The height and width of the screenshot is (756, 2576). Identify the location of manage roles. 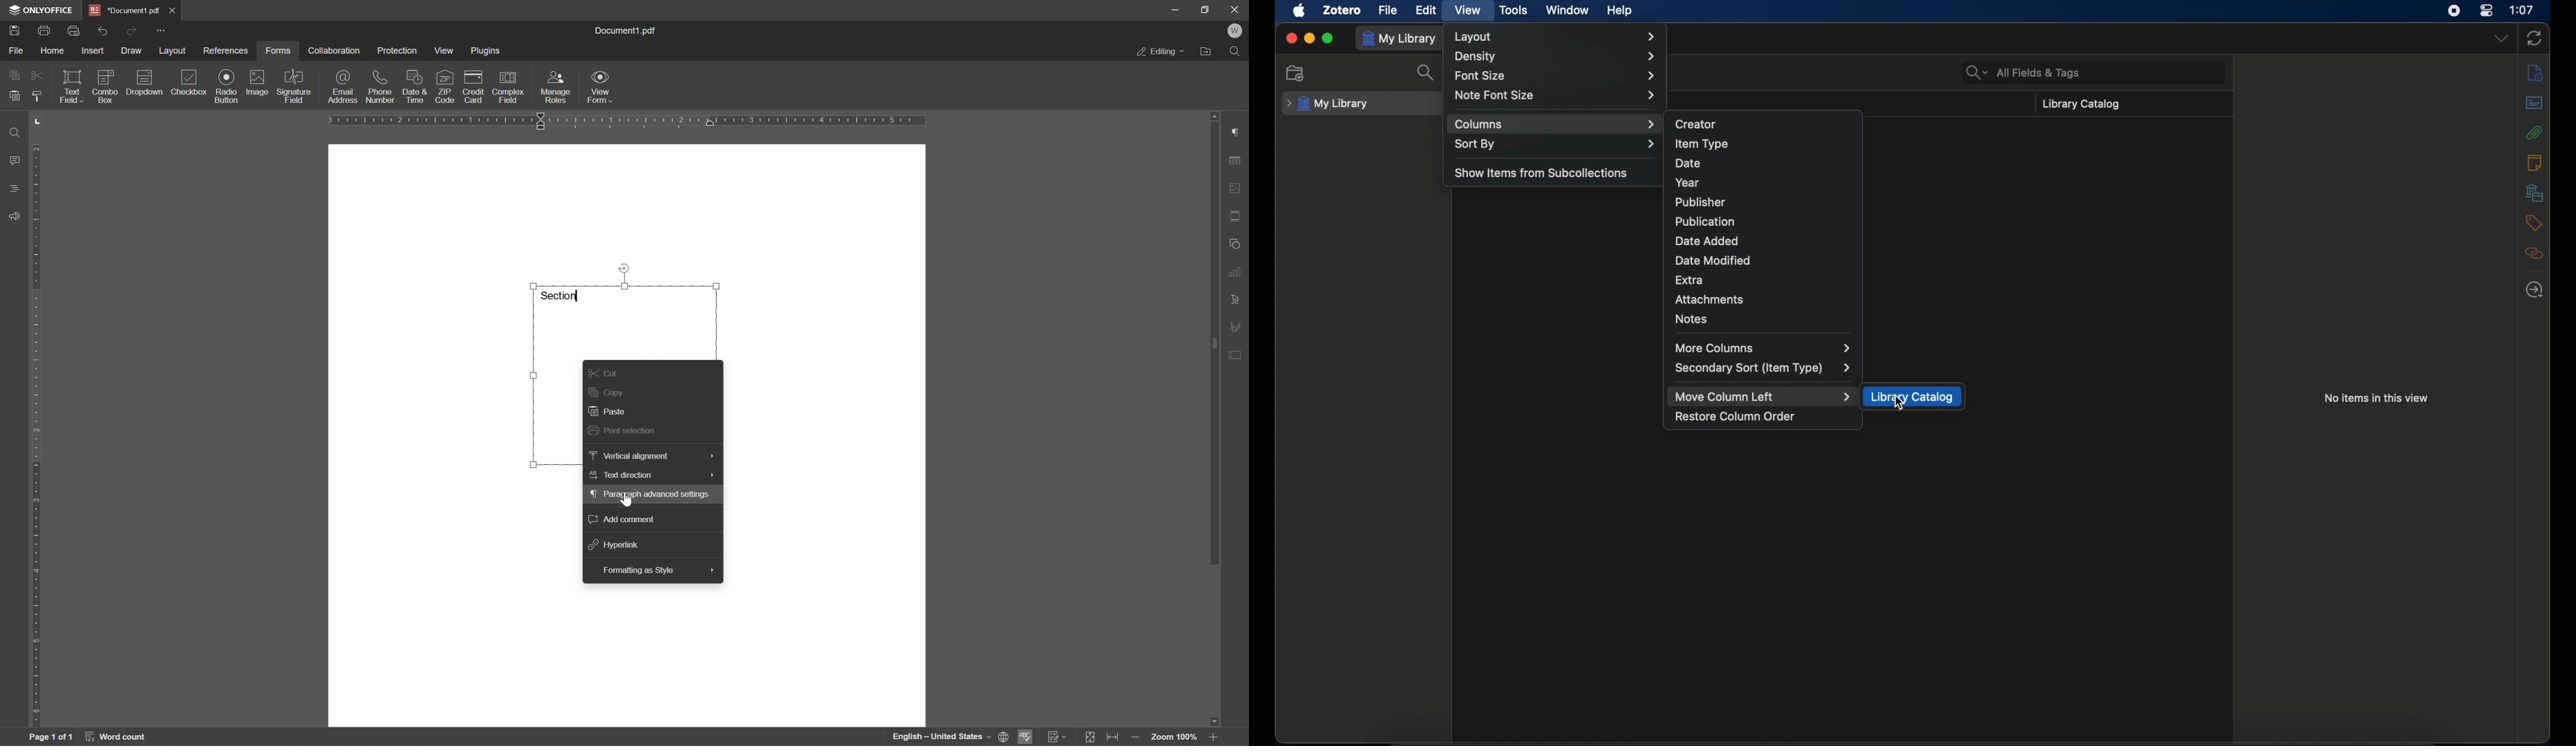
(556, 86).